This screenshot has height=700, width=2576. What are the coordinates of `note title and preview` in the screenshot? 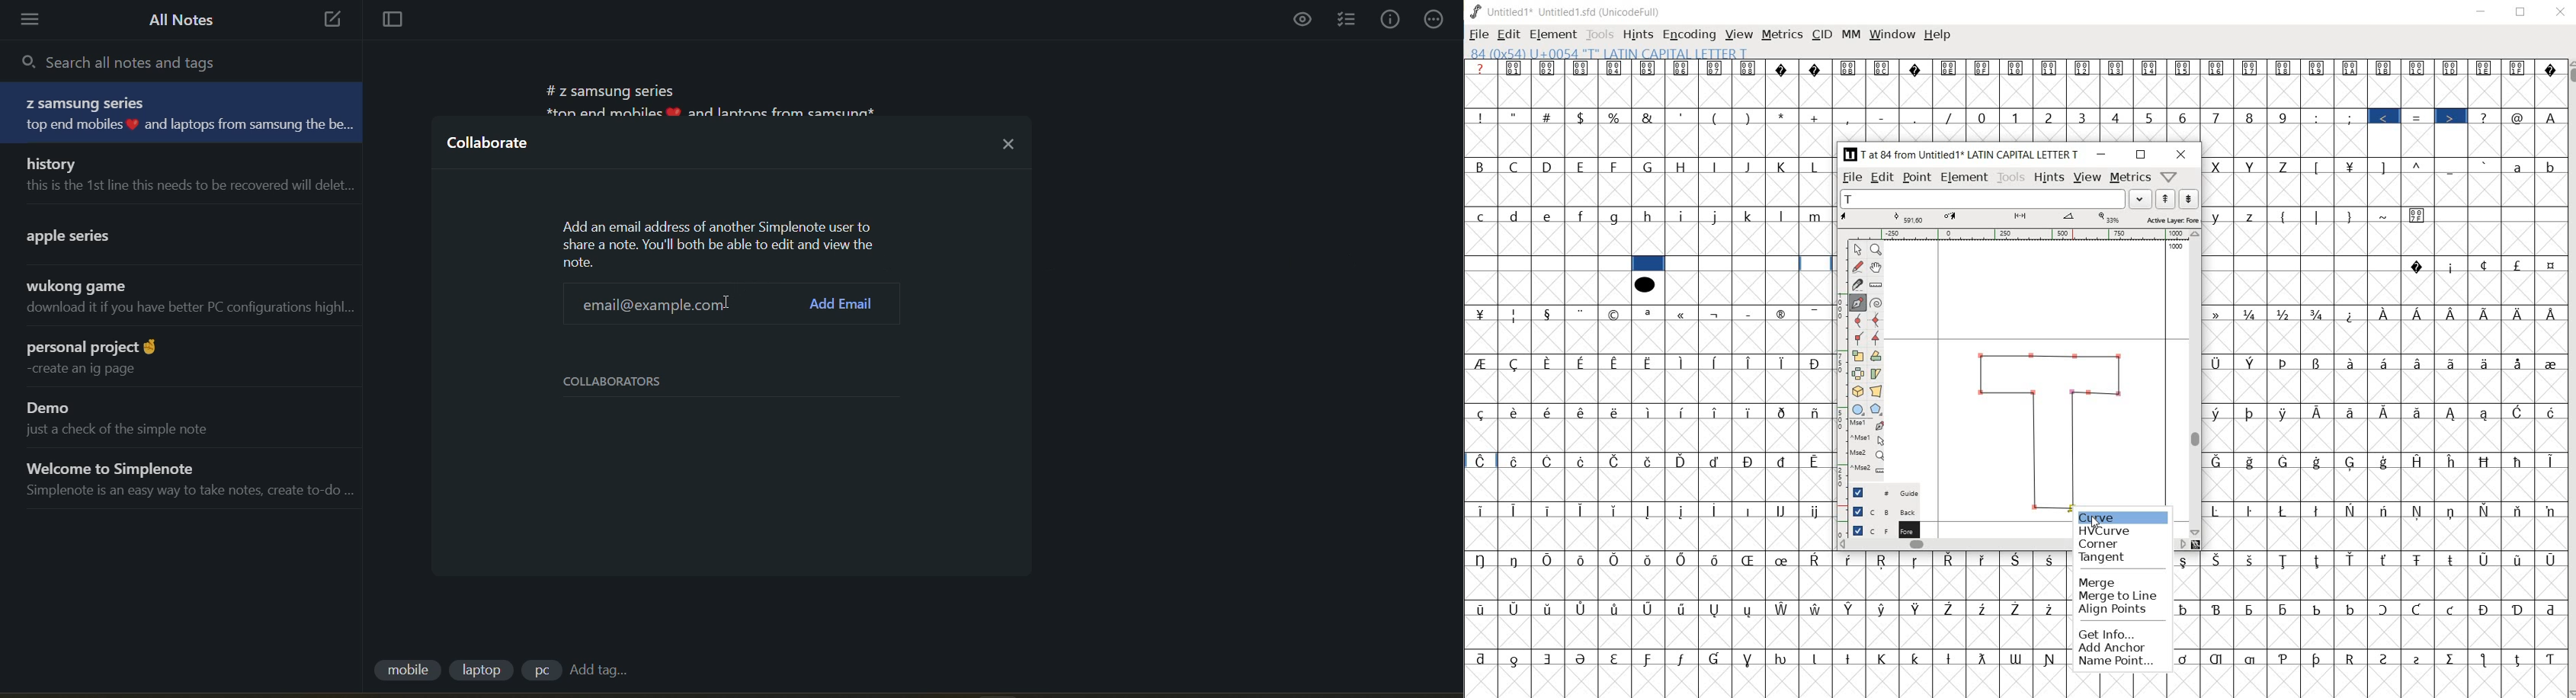 It's located at (174, 416).